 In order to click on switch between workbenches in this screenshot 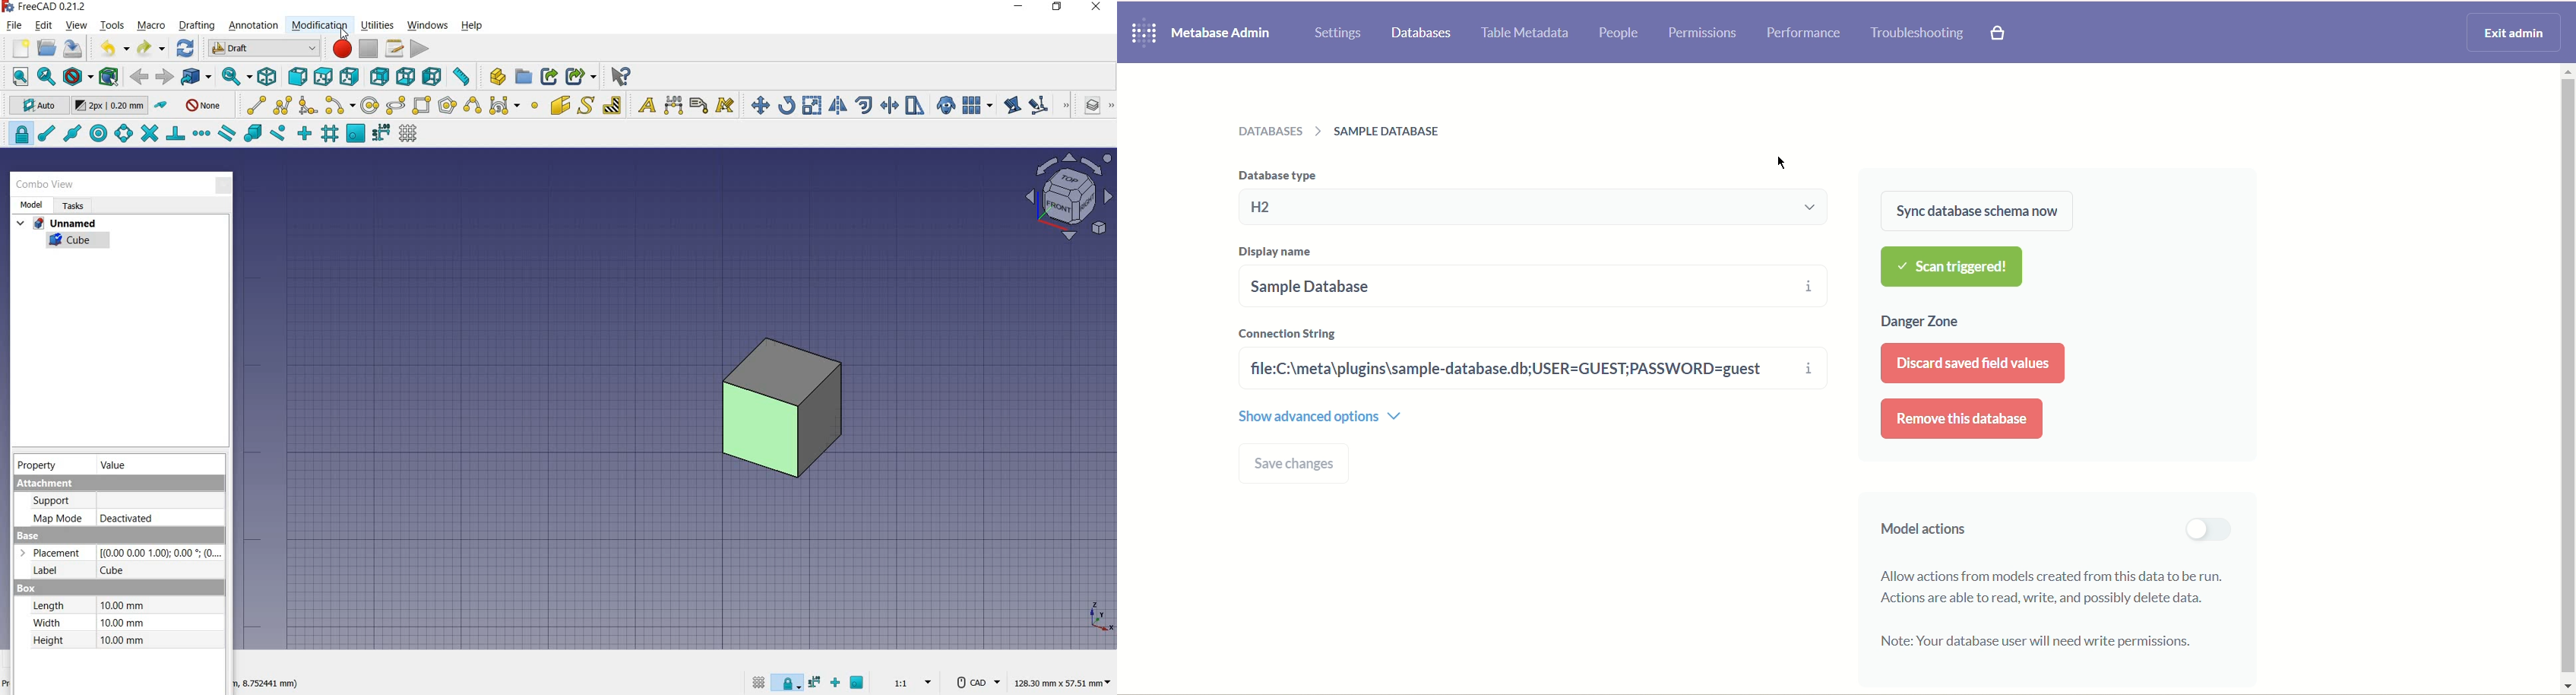, I will do `click(262, 49)`.